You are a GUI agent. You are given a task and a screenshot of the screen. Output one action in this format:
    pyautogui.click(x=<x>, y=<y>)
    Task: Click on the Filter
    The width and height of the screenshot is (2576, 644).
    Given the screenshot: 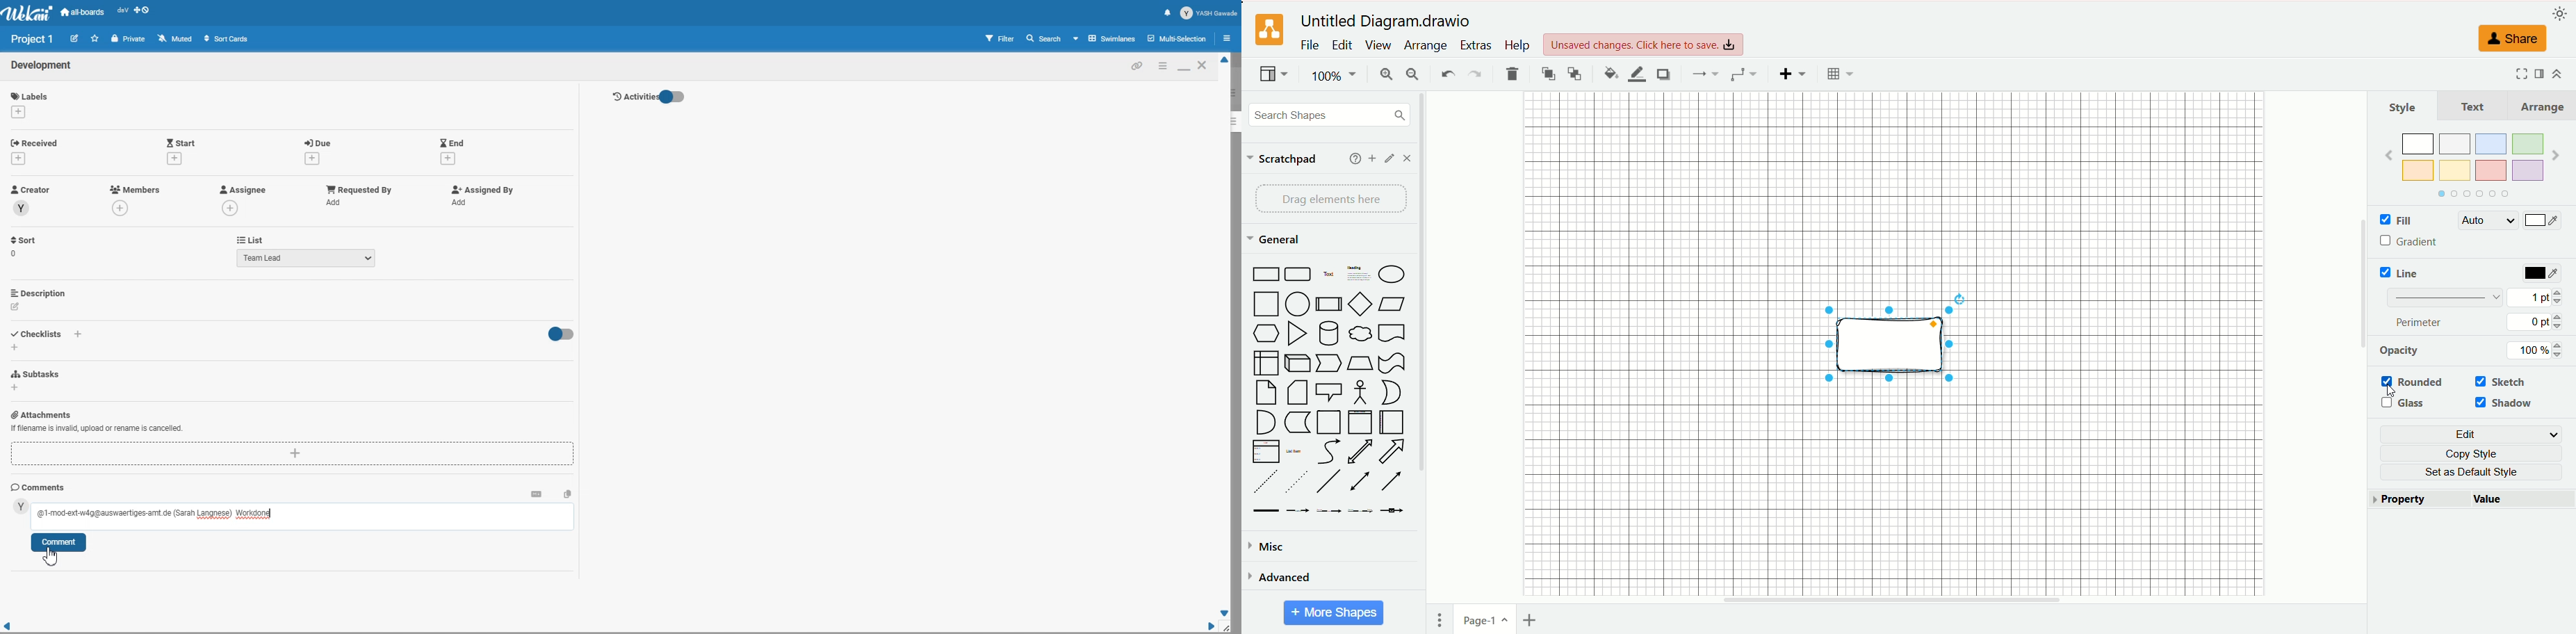 What is the action you would take?
    pyautogui.click(x=1001, y=38)
    